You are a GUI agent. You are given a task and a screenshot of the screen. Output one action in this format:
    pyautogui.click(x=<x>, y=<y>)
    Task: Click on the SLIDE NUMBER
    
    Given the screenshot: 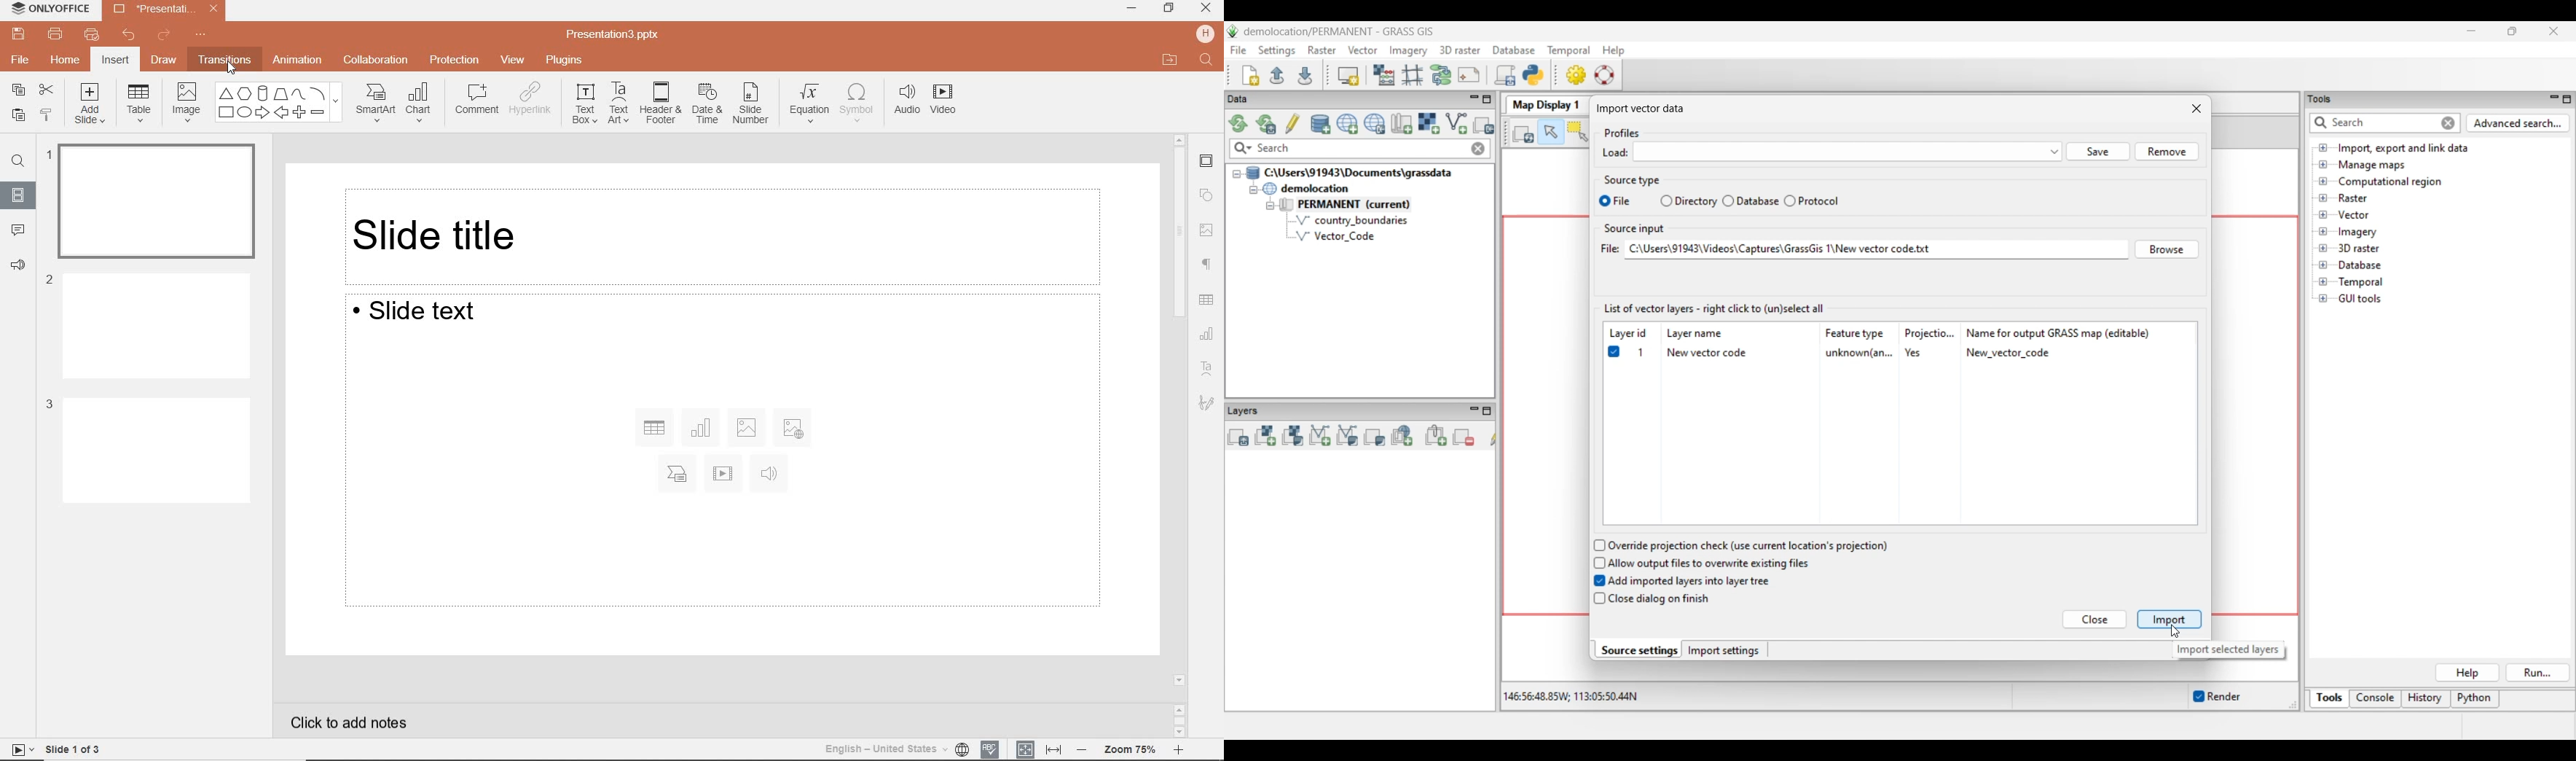 What is the action you would take?
    pyautogui.click(x=750, y=106)
    